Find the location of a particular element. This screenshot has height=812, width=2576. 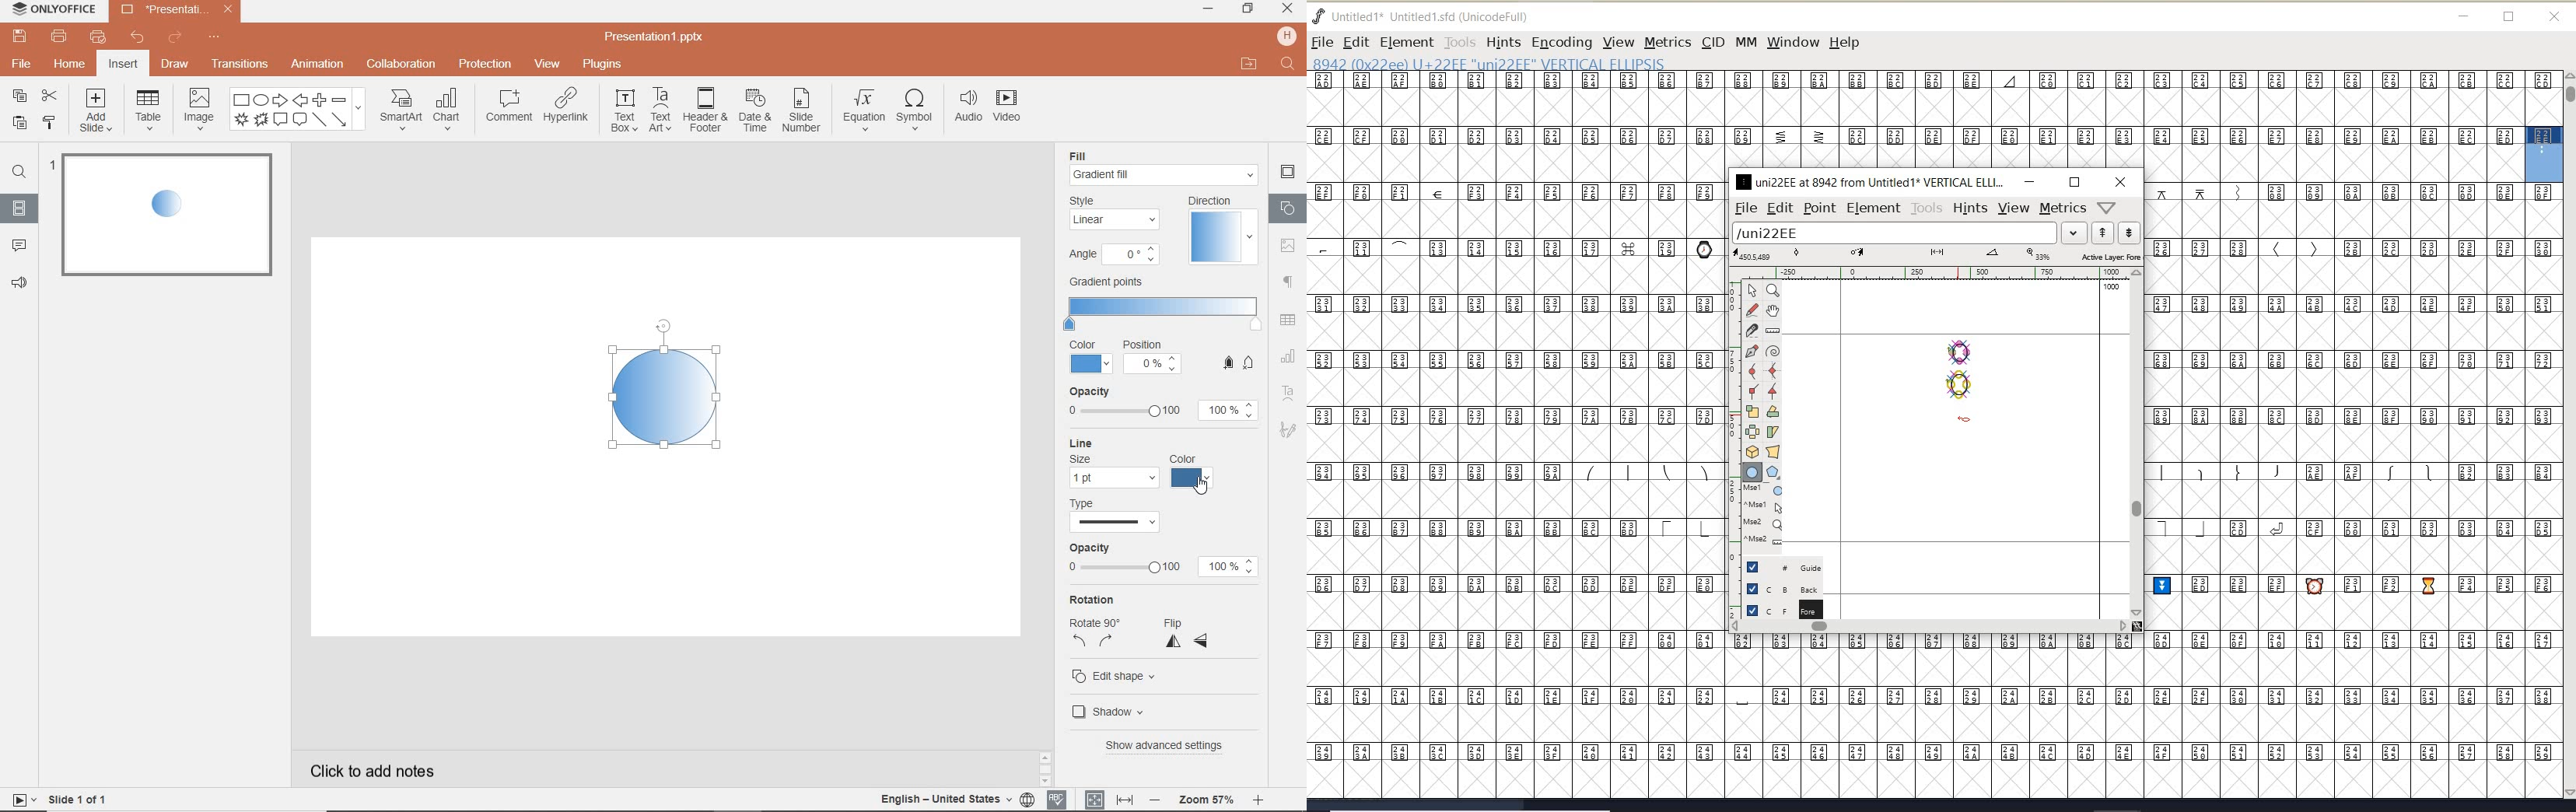

SCALE is located at coordinates (1732, 442).